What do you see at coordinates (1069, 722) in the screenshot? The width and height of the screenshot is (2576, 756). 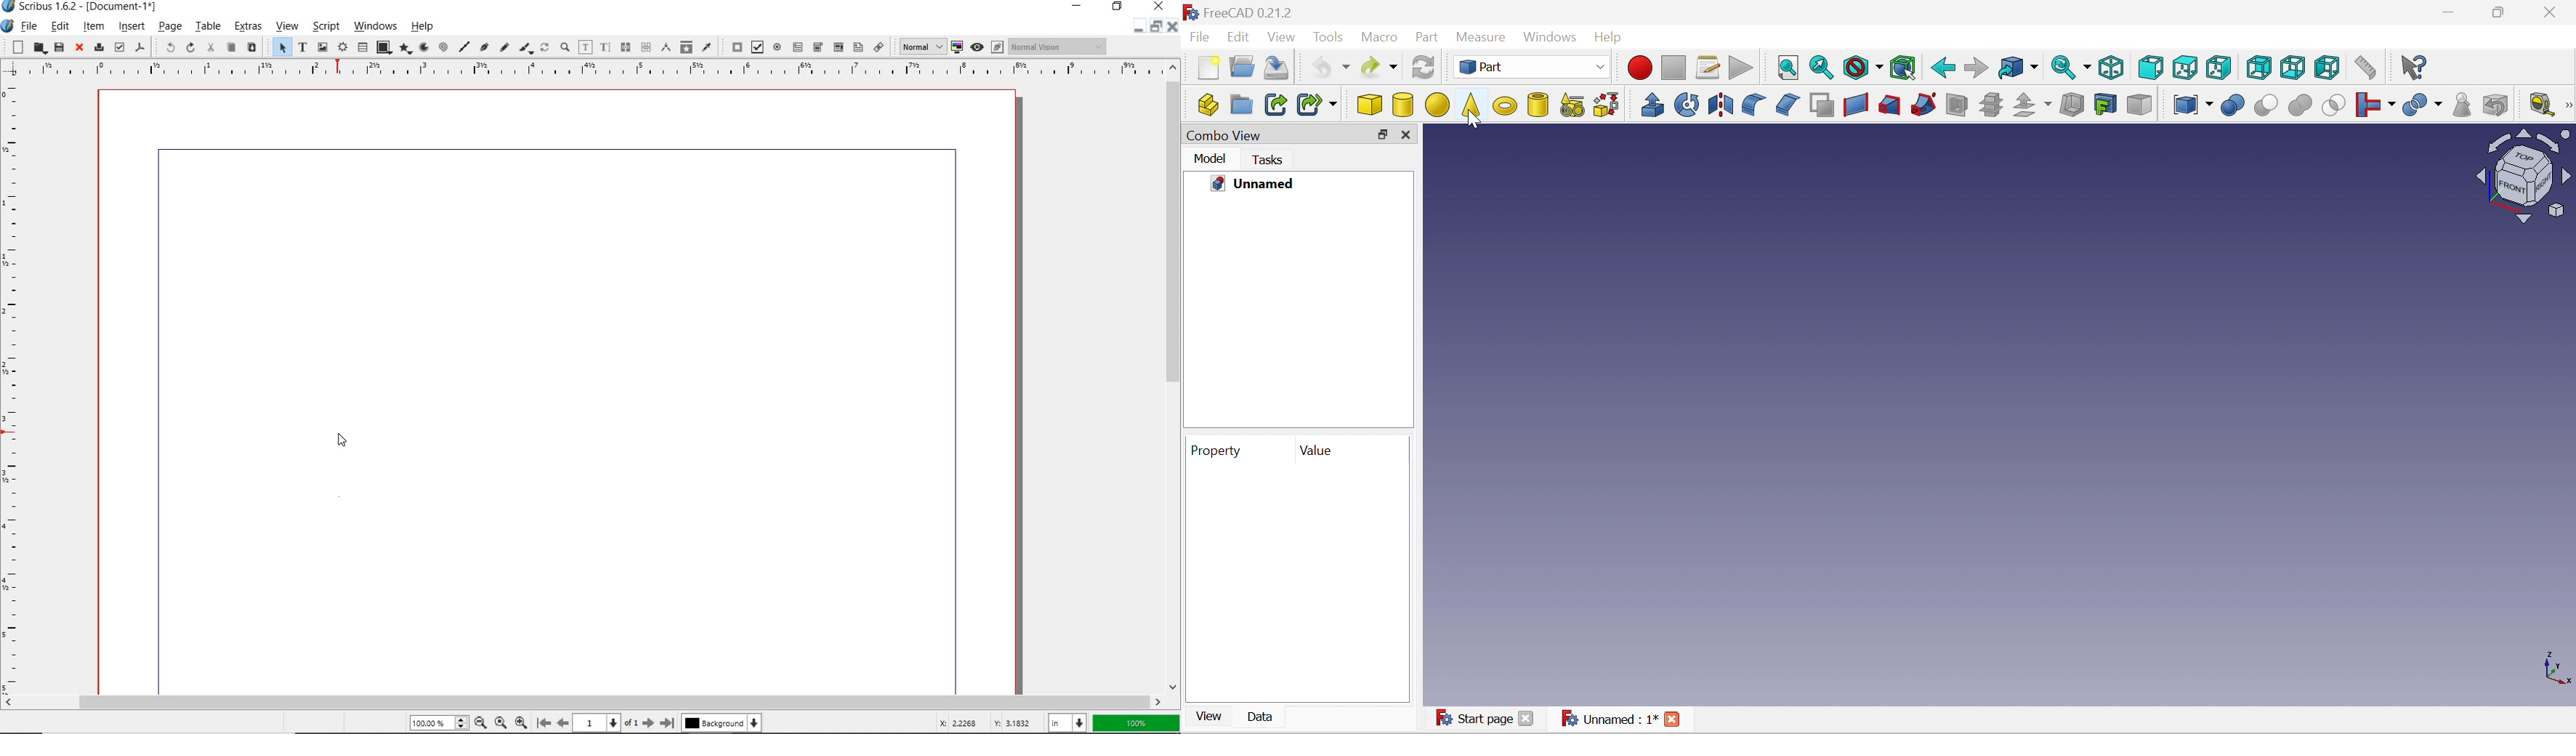 I see `in` at bounding box center [1069, 722].